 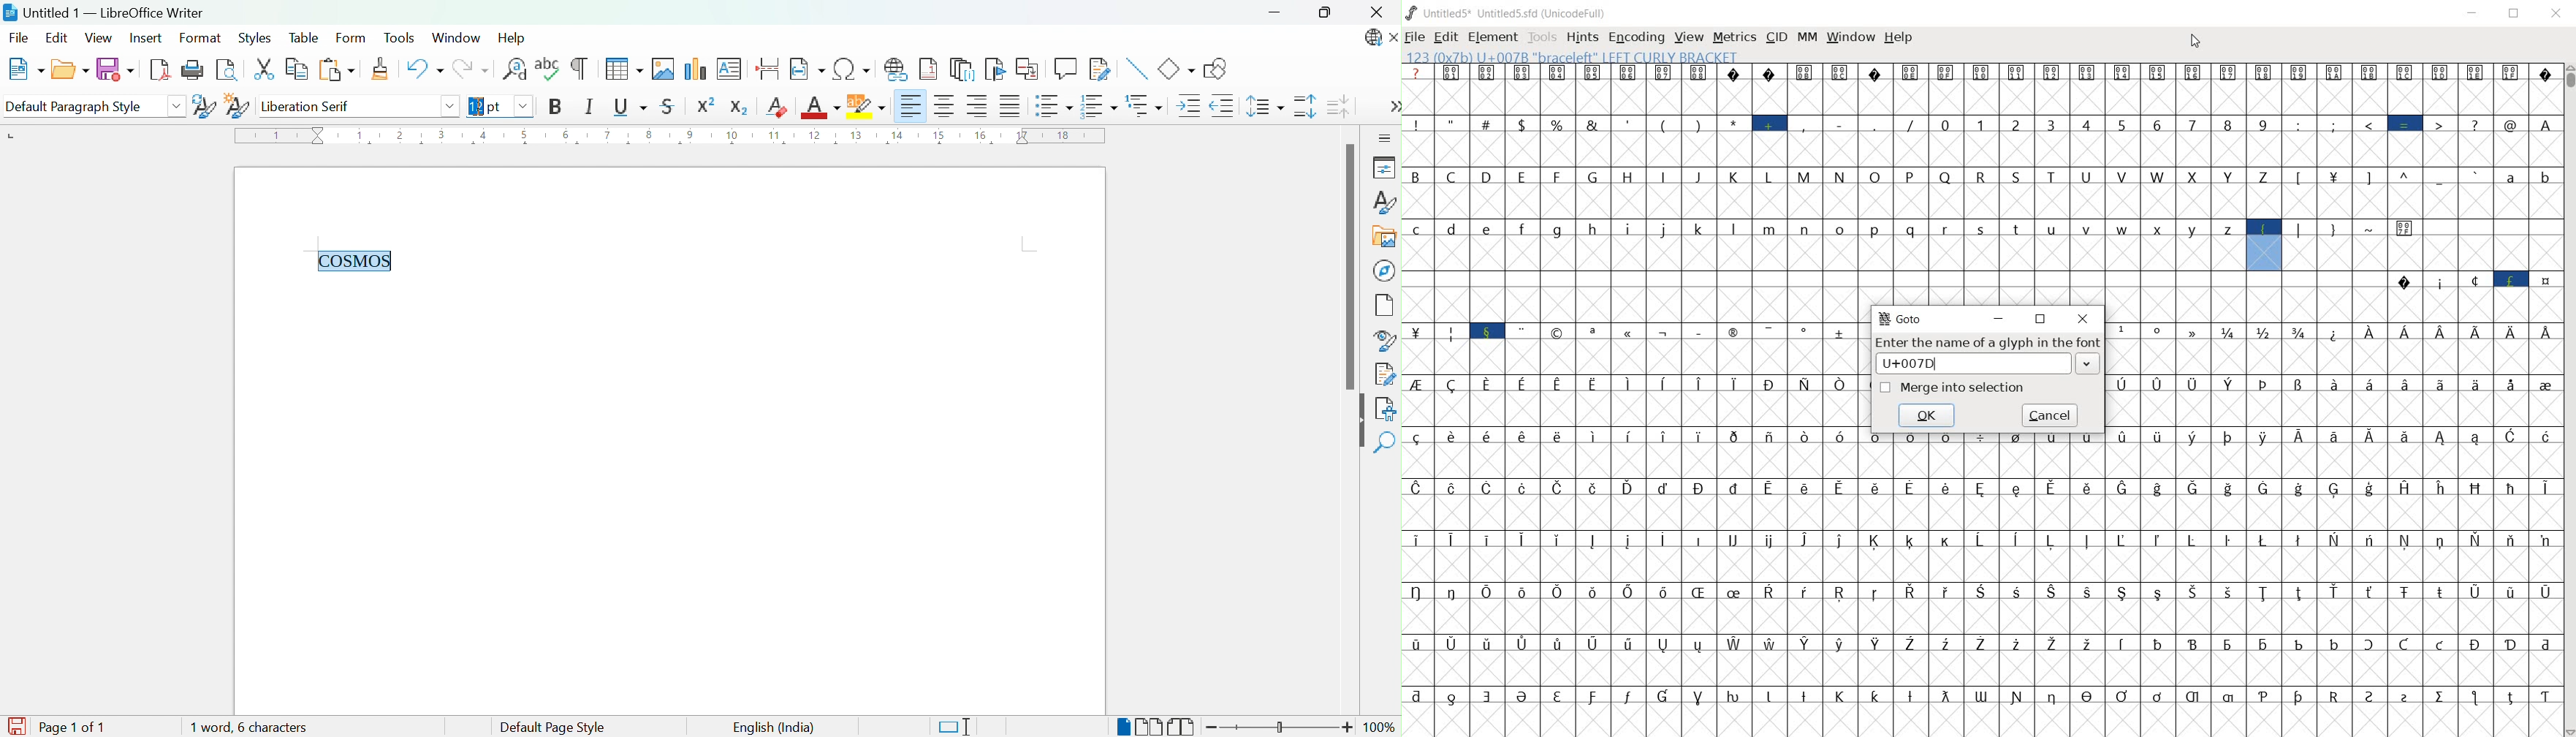 What do you see at coordinates (995, 69) in the screenshot?
I see `Insert Bookmark` at bounding box center [995, 69].